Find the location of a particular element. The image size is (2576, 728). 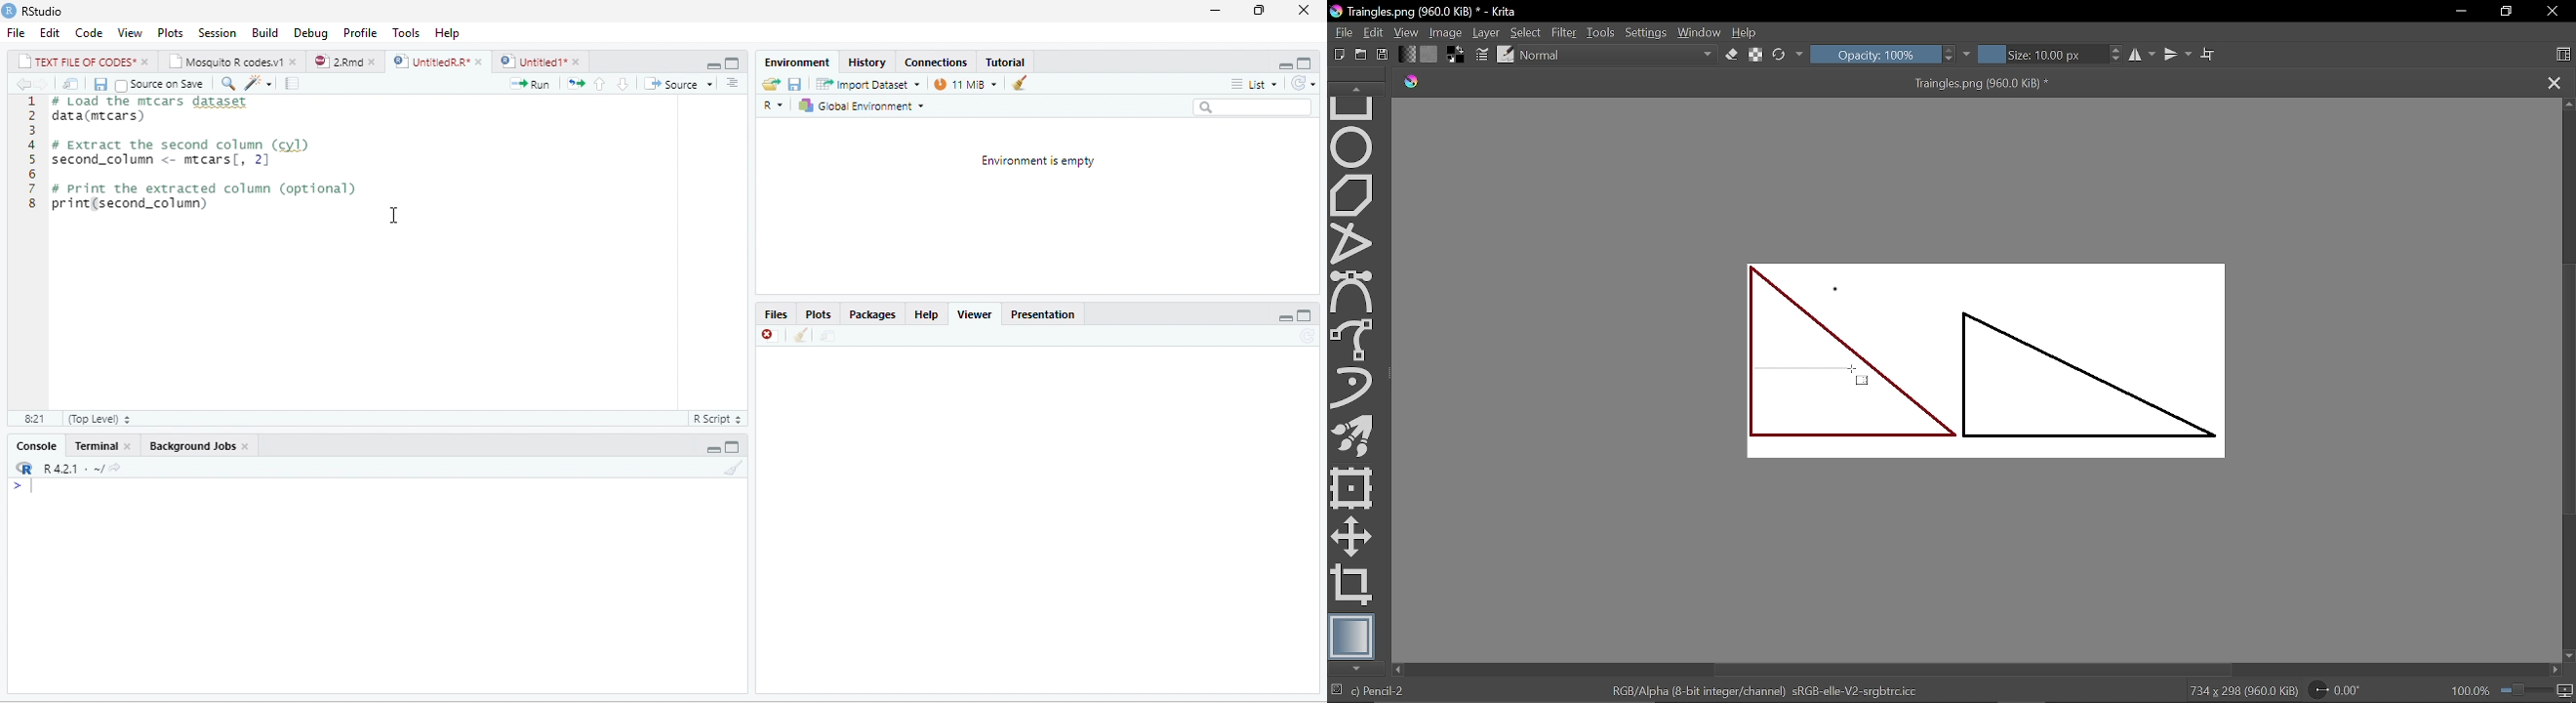

close is located at coordinates (1304, 10).